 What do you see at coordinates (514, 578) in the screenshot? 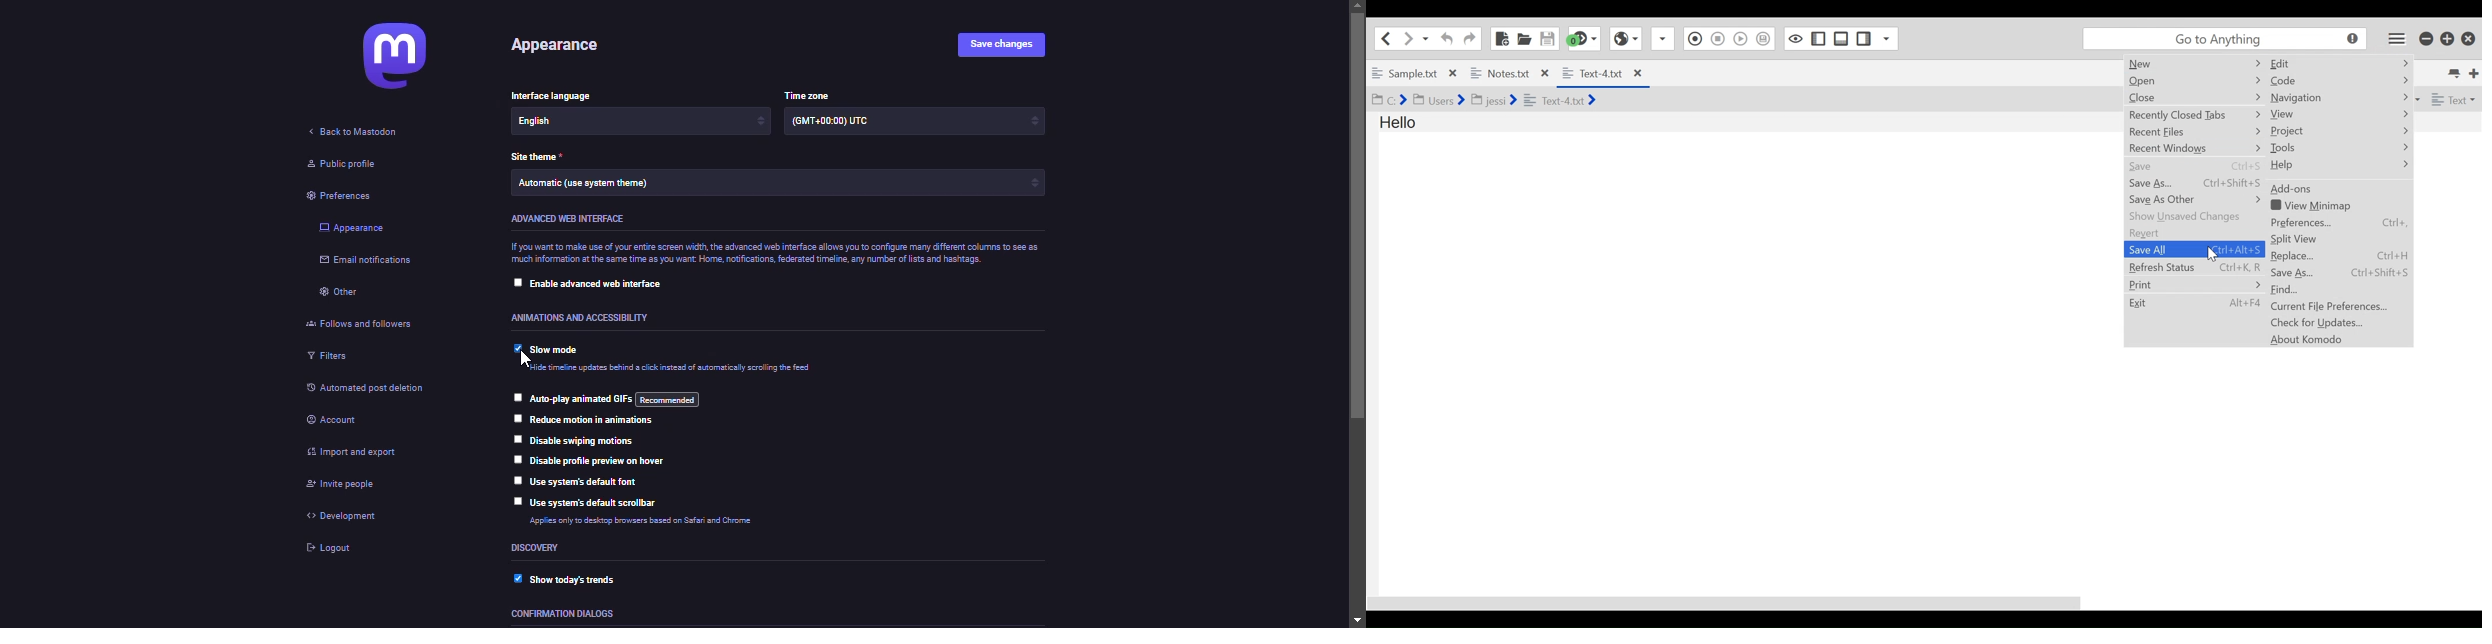
I see `enabled` at bounding box center [514, 578].